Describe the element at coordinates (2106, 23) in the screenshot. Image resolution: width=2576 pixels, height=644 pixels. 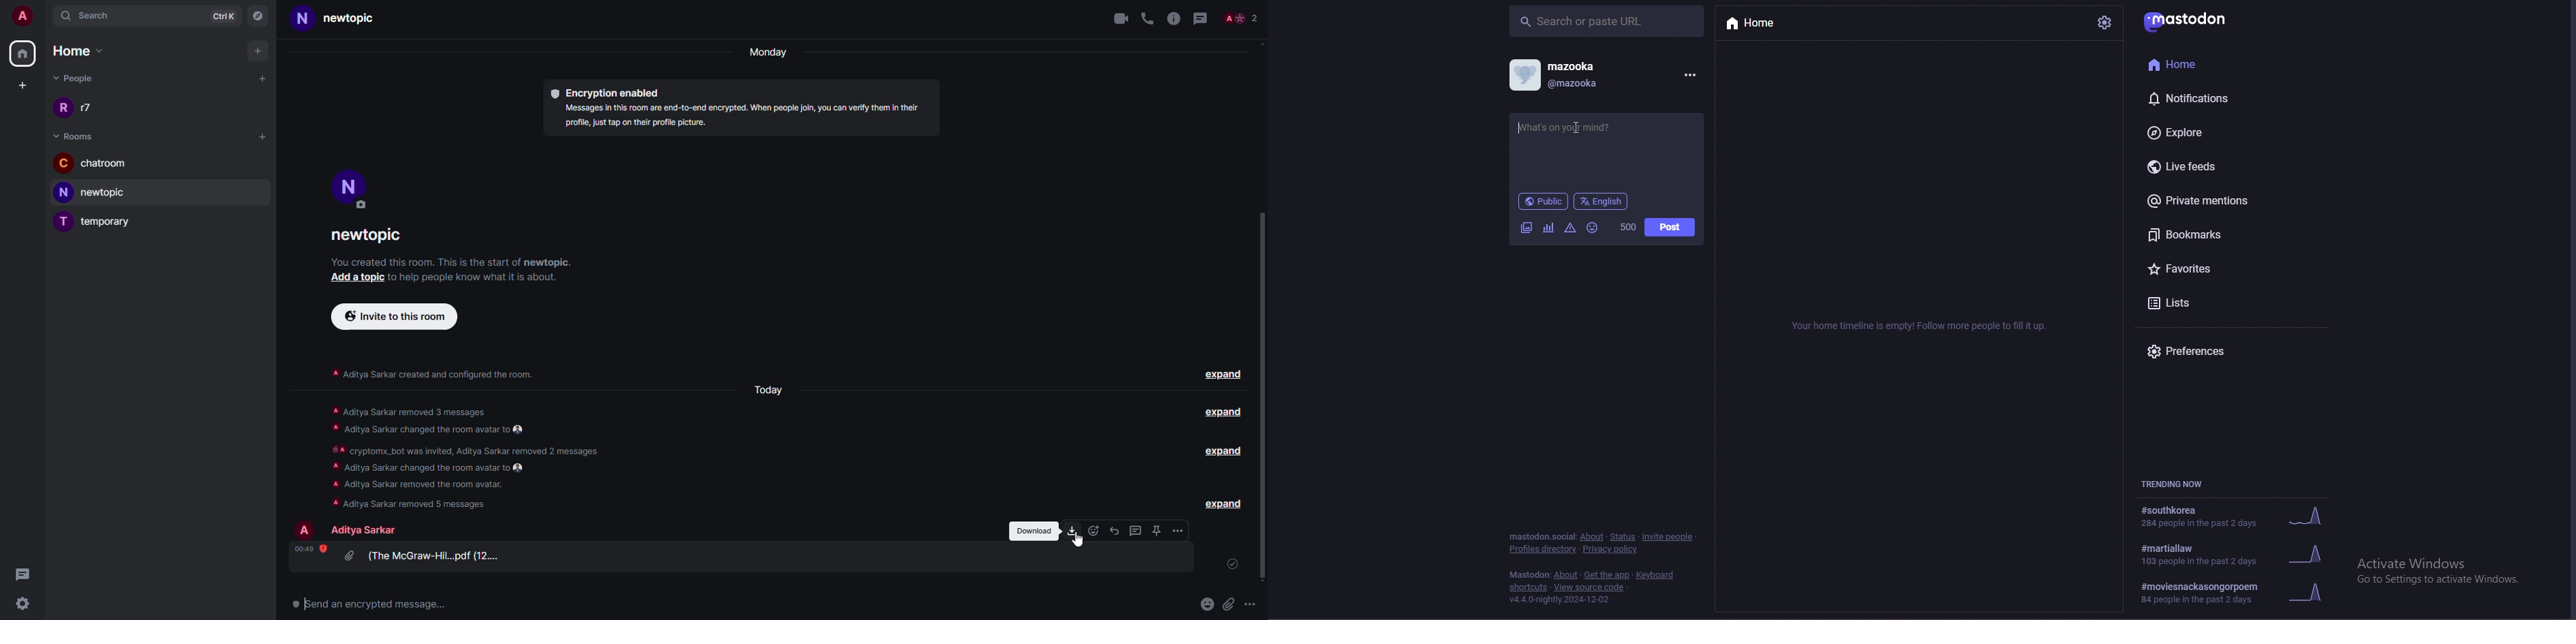
I see `settings` at that location.